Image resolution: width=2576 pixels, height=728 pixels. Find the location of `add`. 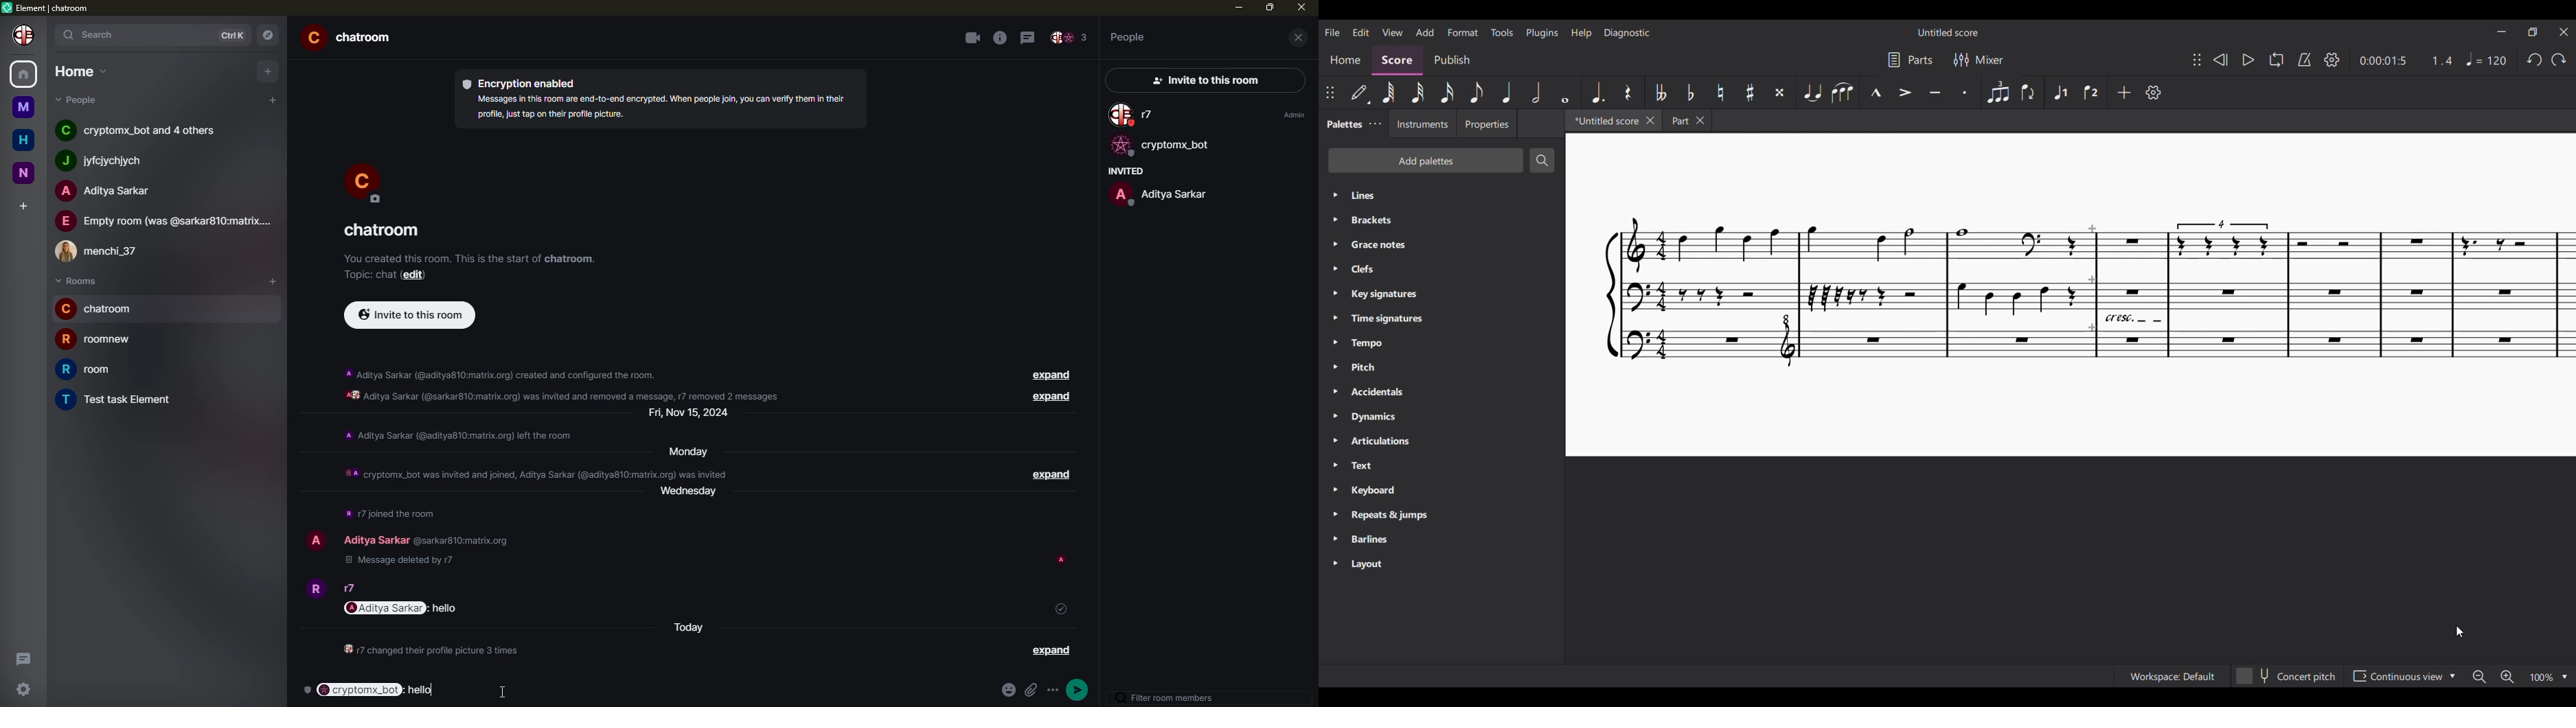

add is located at coordinates (273, 100).